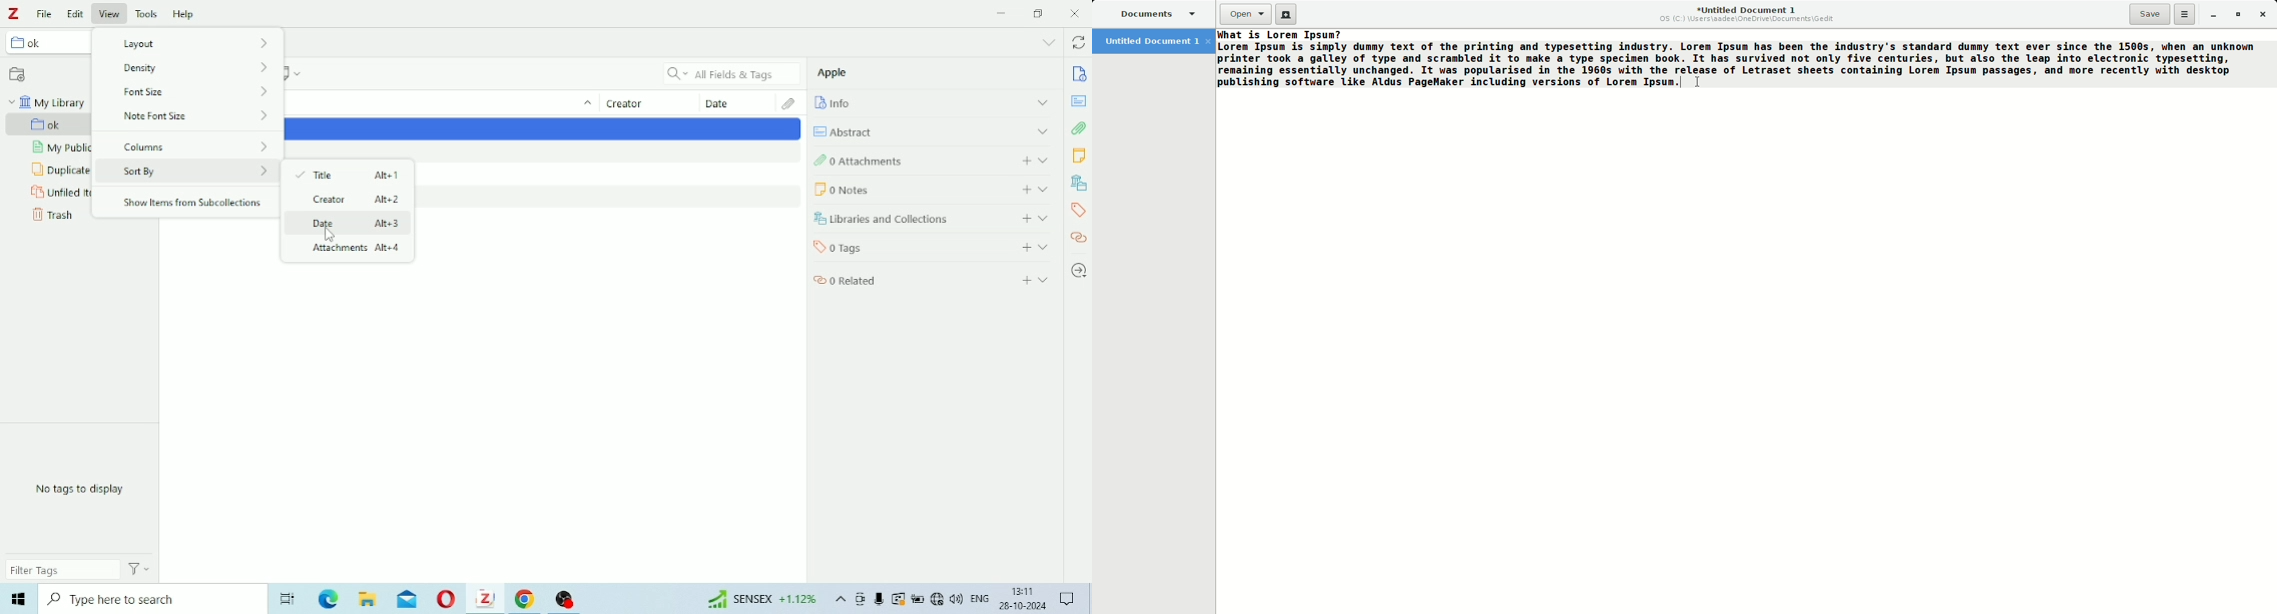 This screenshot has width=2296, height=616. Describe the element at coordinates (1069, 599) in the screenshot. I see `Notifications` at that location.